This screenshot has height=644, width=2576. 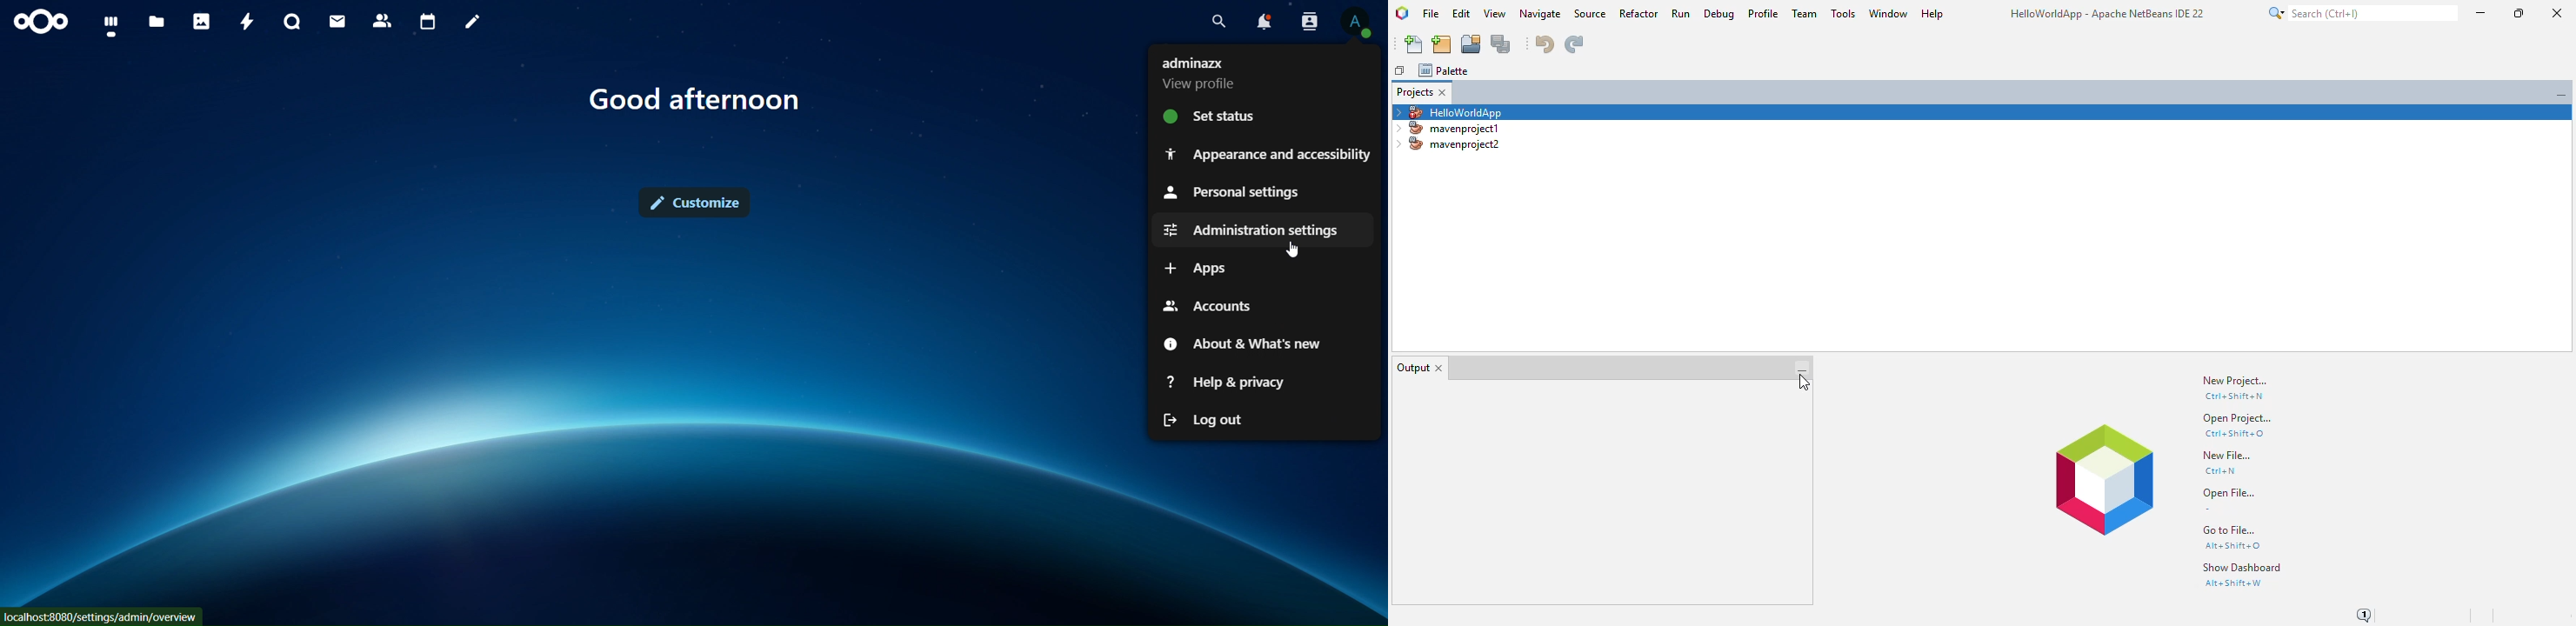 What do you see at coordinates (39, 23) in the screenshot?
I see `icon` at bounding box center [39, 23].